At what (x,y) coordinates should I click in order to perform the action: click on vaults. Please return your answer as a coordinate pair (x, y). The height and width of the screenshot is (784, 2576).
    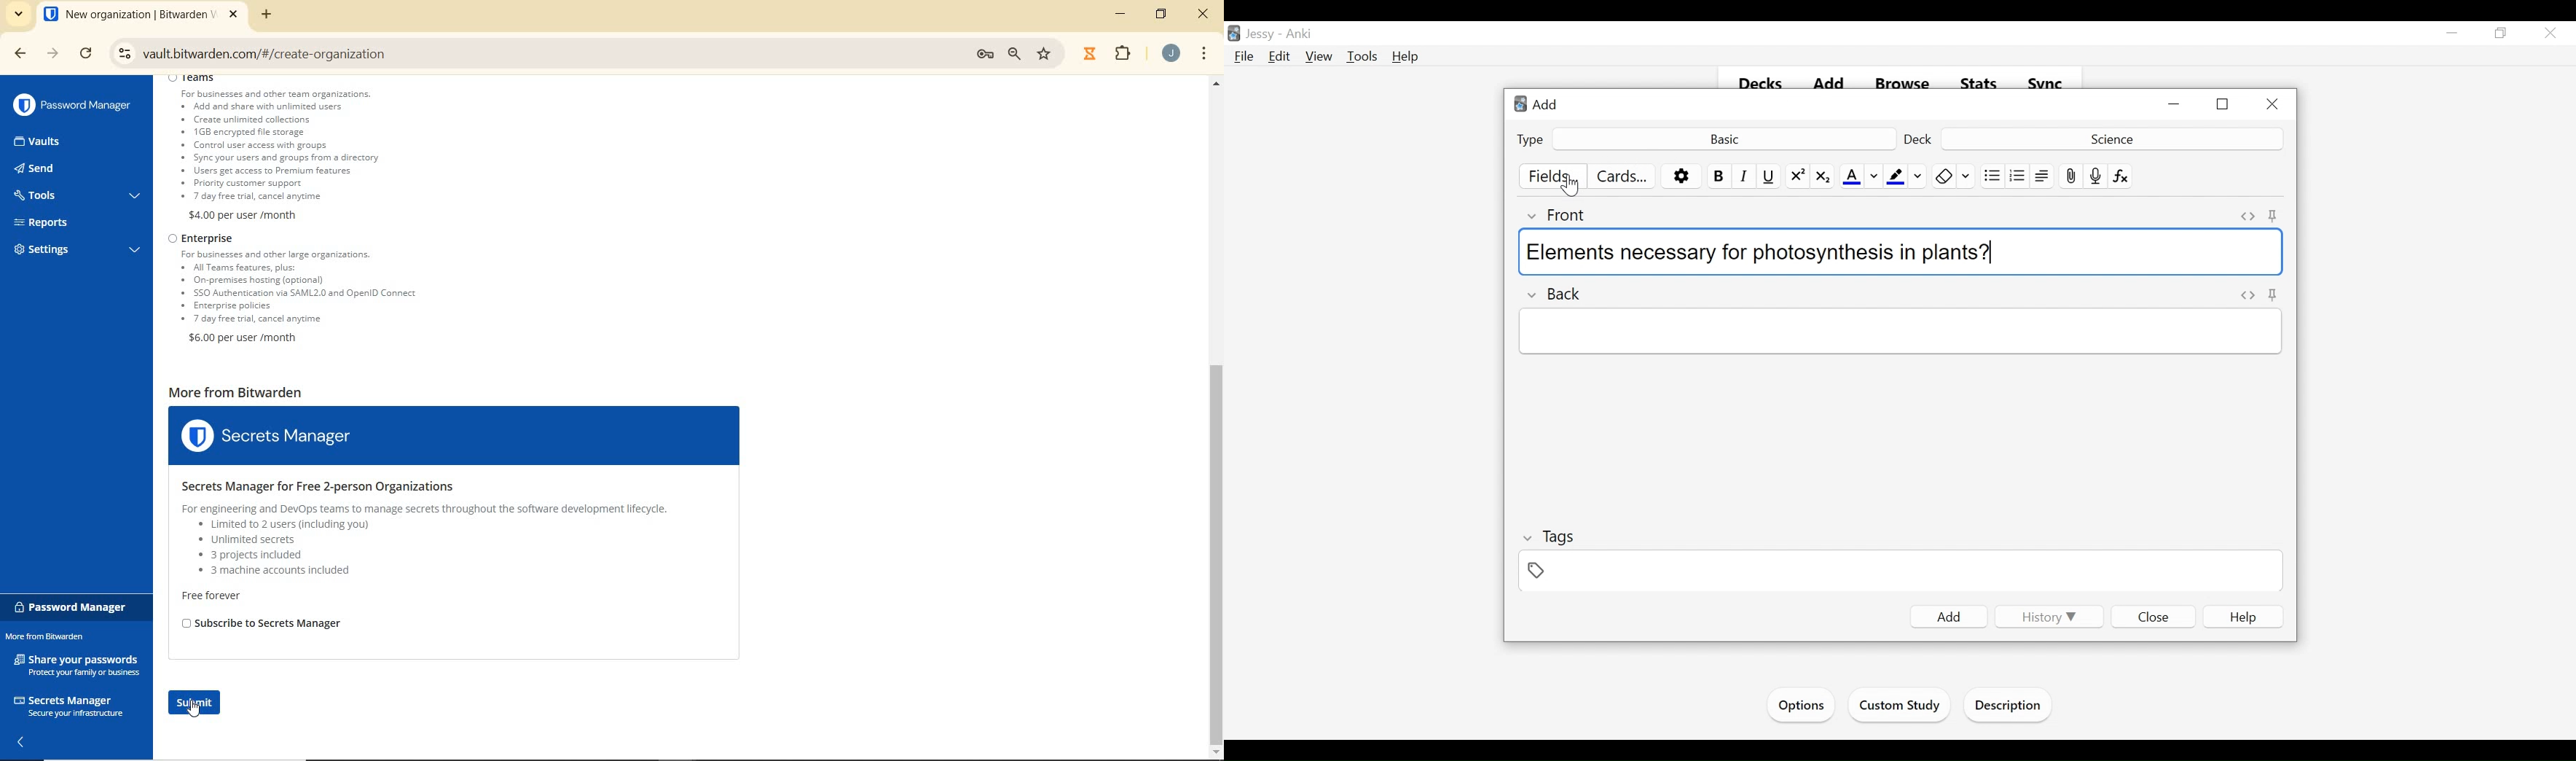
    Looking at the image, I should click on (50, 142).